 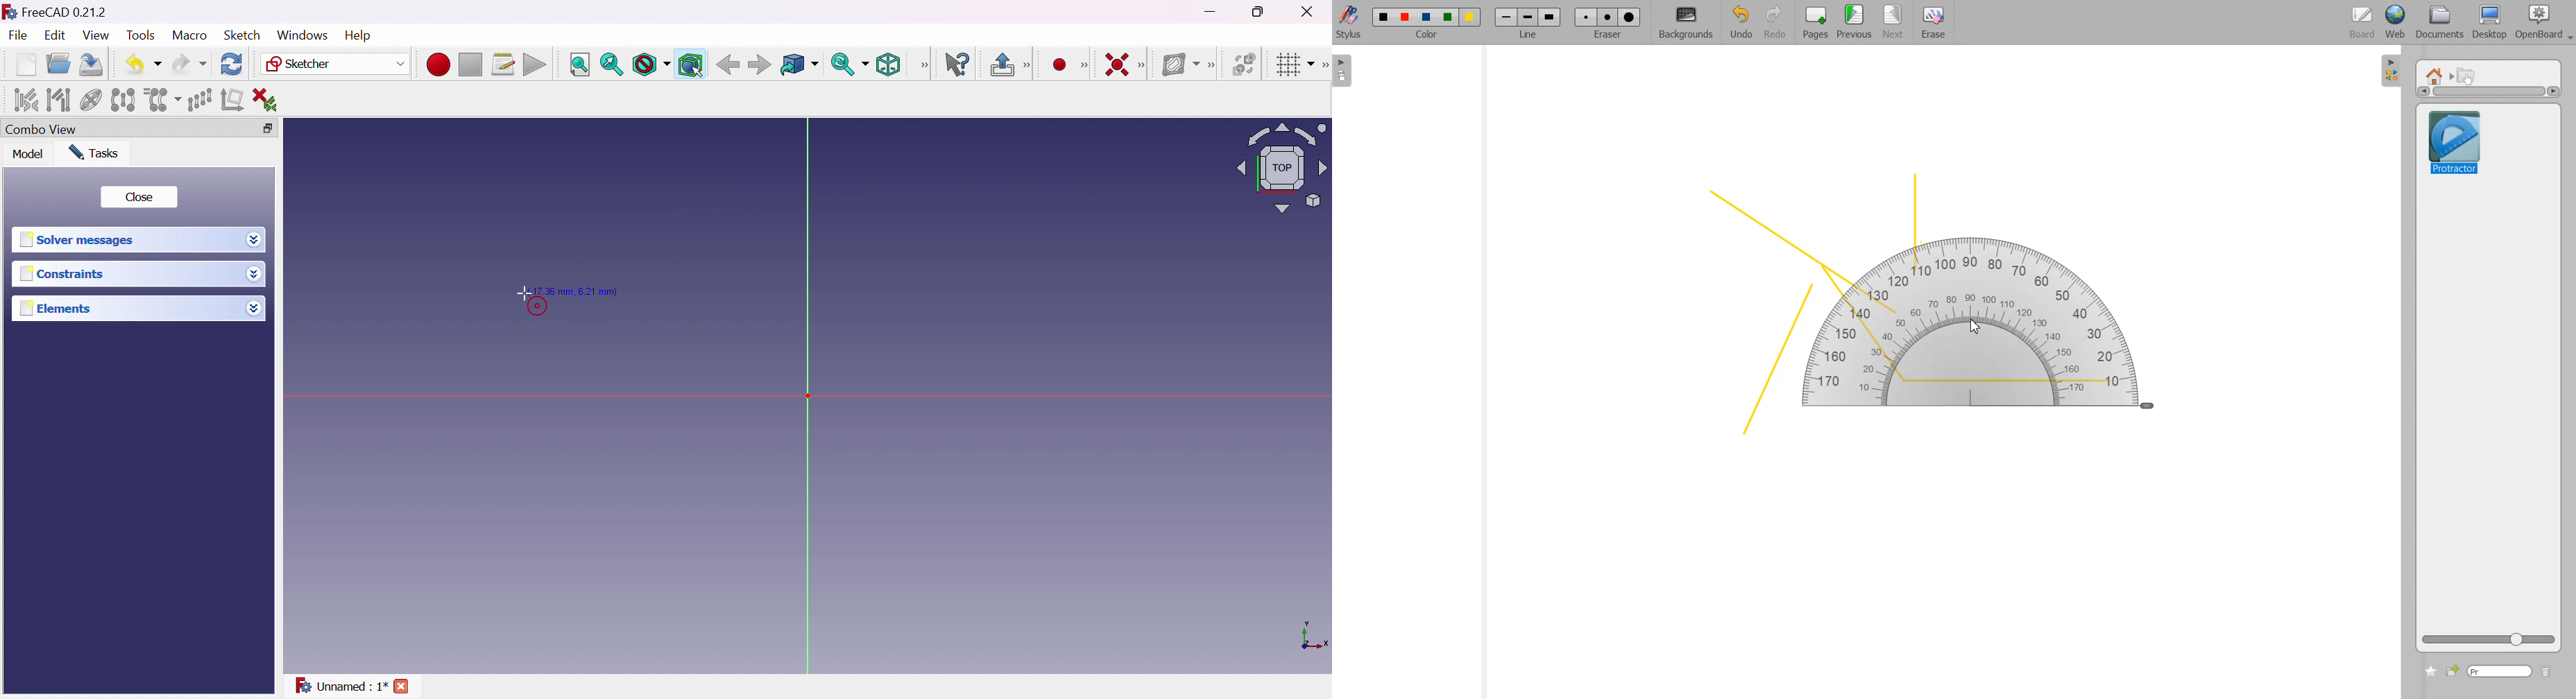 I want to click on Constraints, so click(x=65, y=274).